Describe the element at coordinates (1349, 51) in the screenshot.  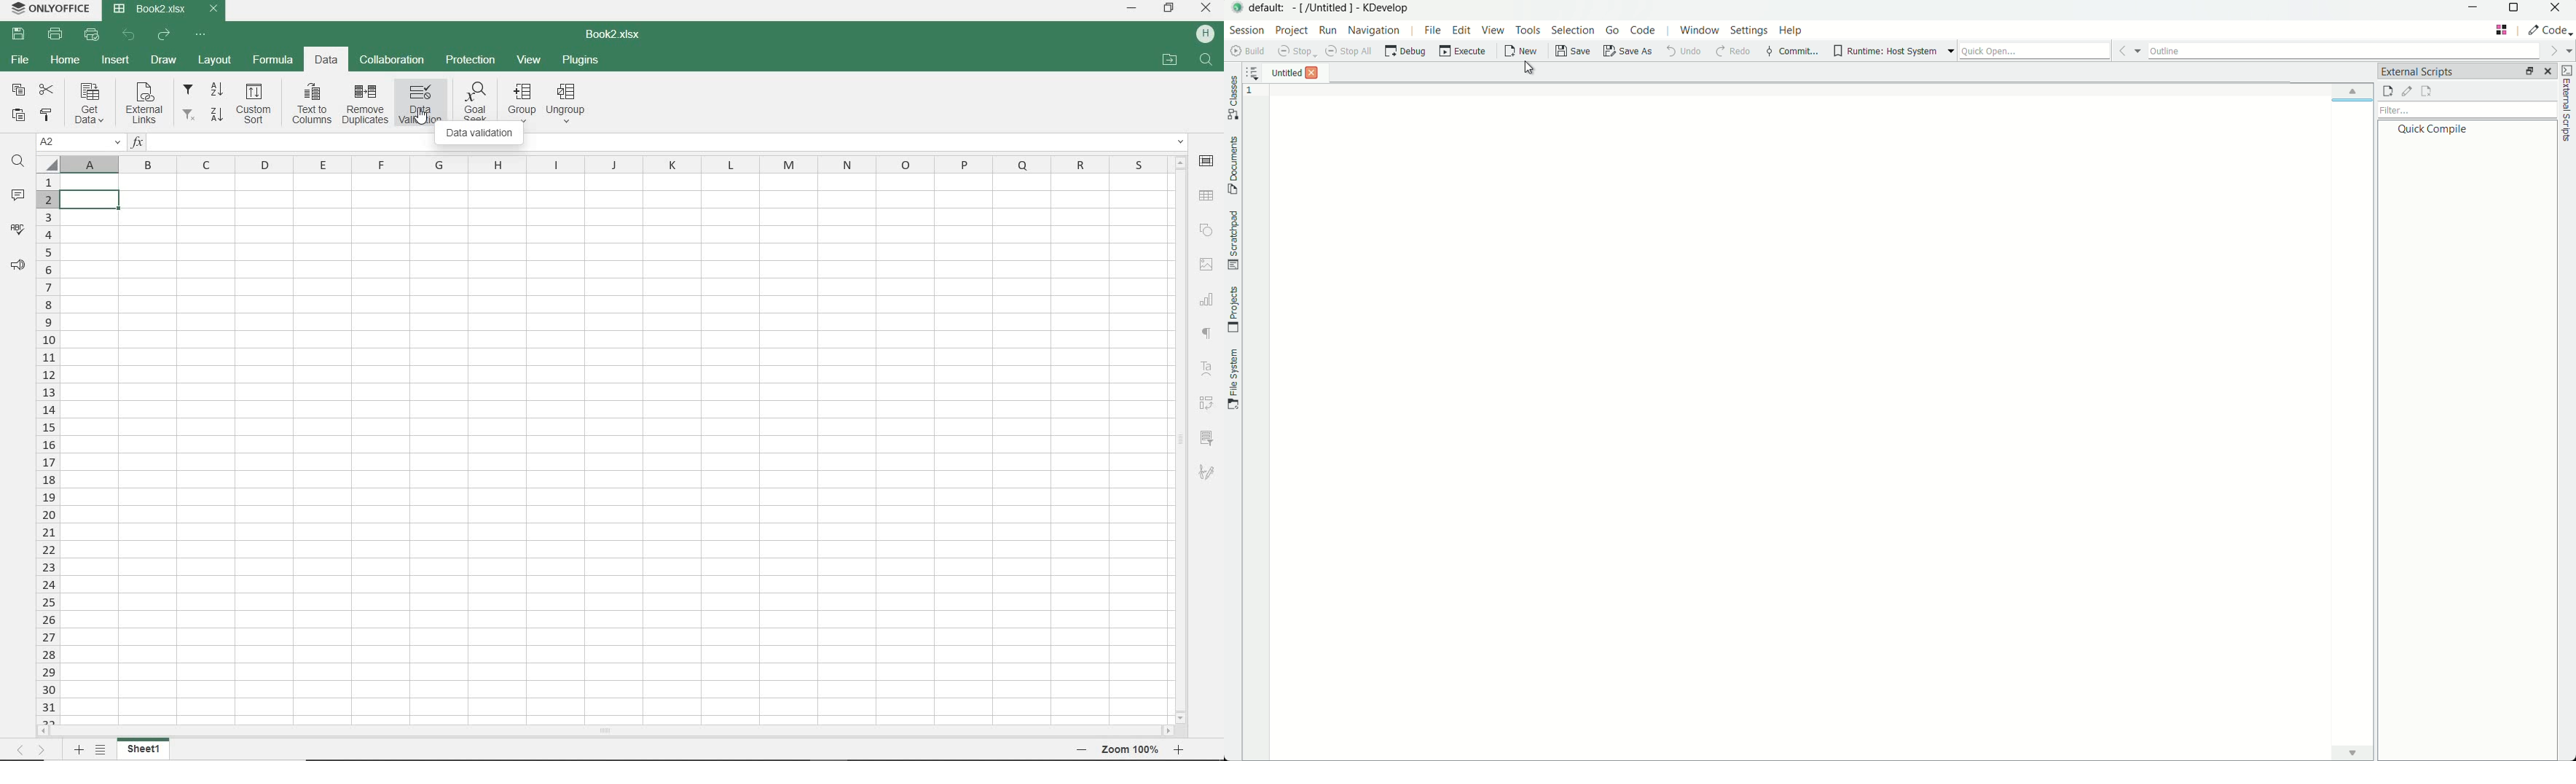
I see `shop all` at that location.